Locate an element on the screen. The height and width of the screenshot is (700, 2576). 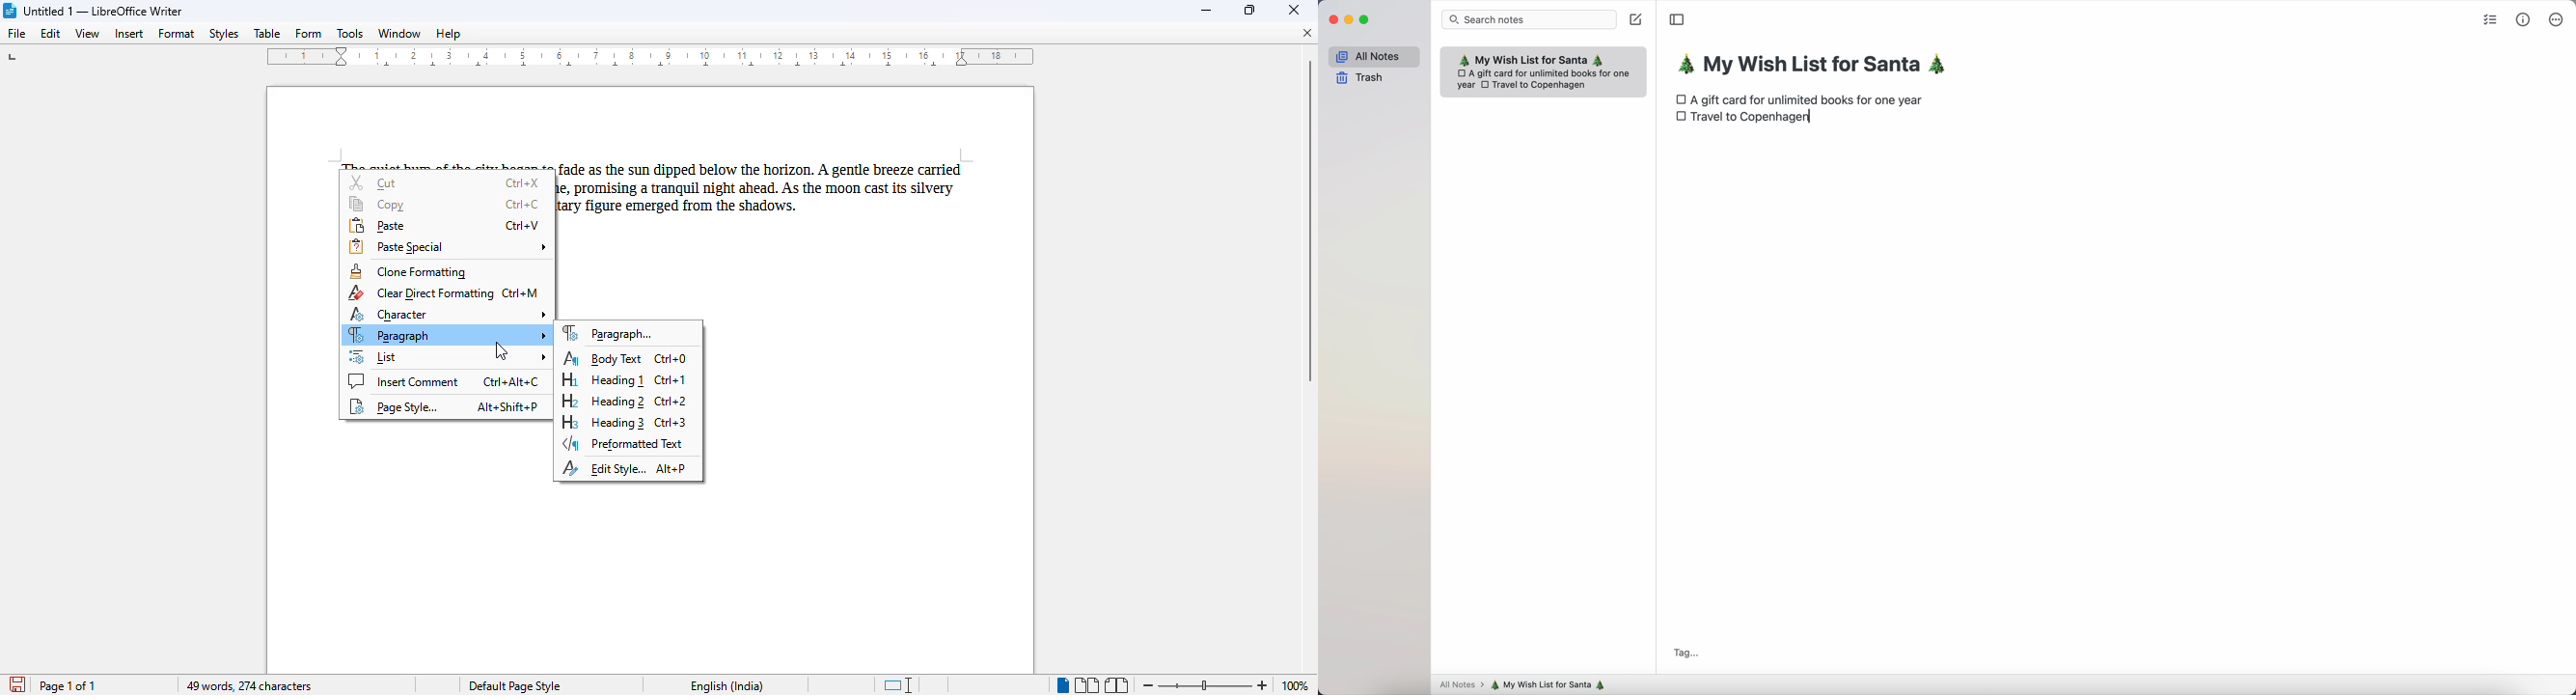
insert is located at coordinates (129, 34).